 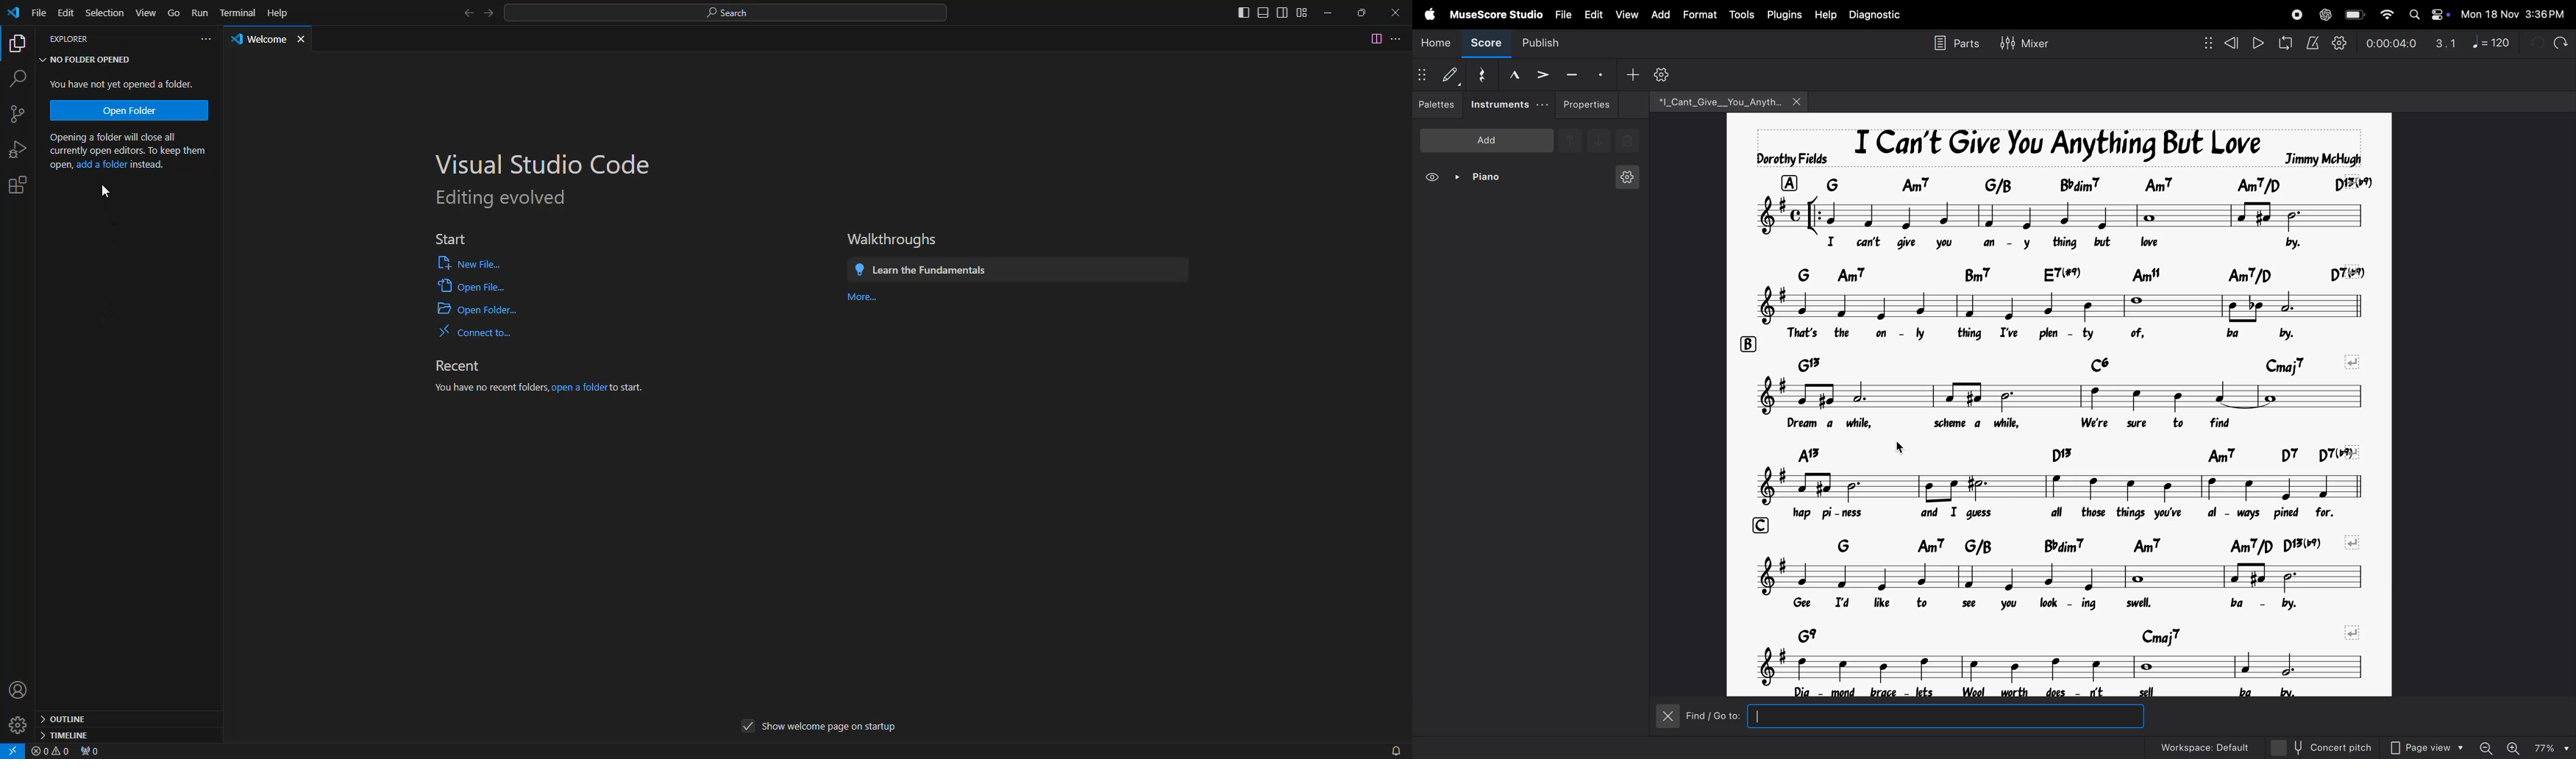 I want to click on format, so click(x=1700, y=15).